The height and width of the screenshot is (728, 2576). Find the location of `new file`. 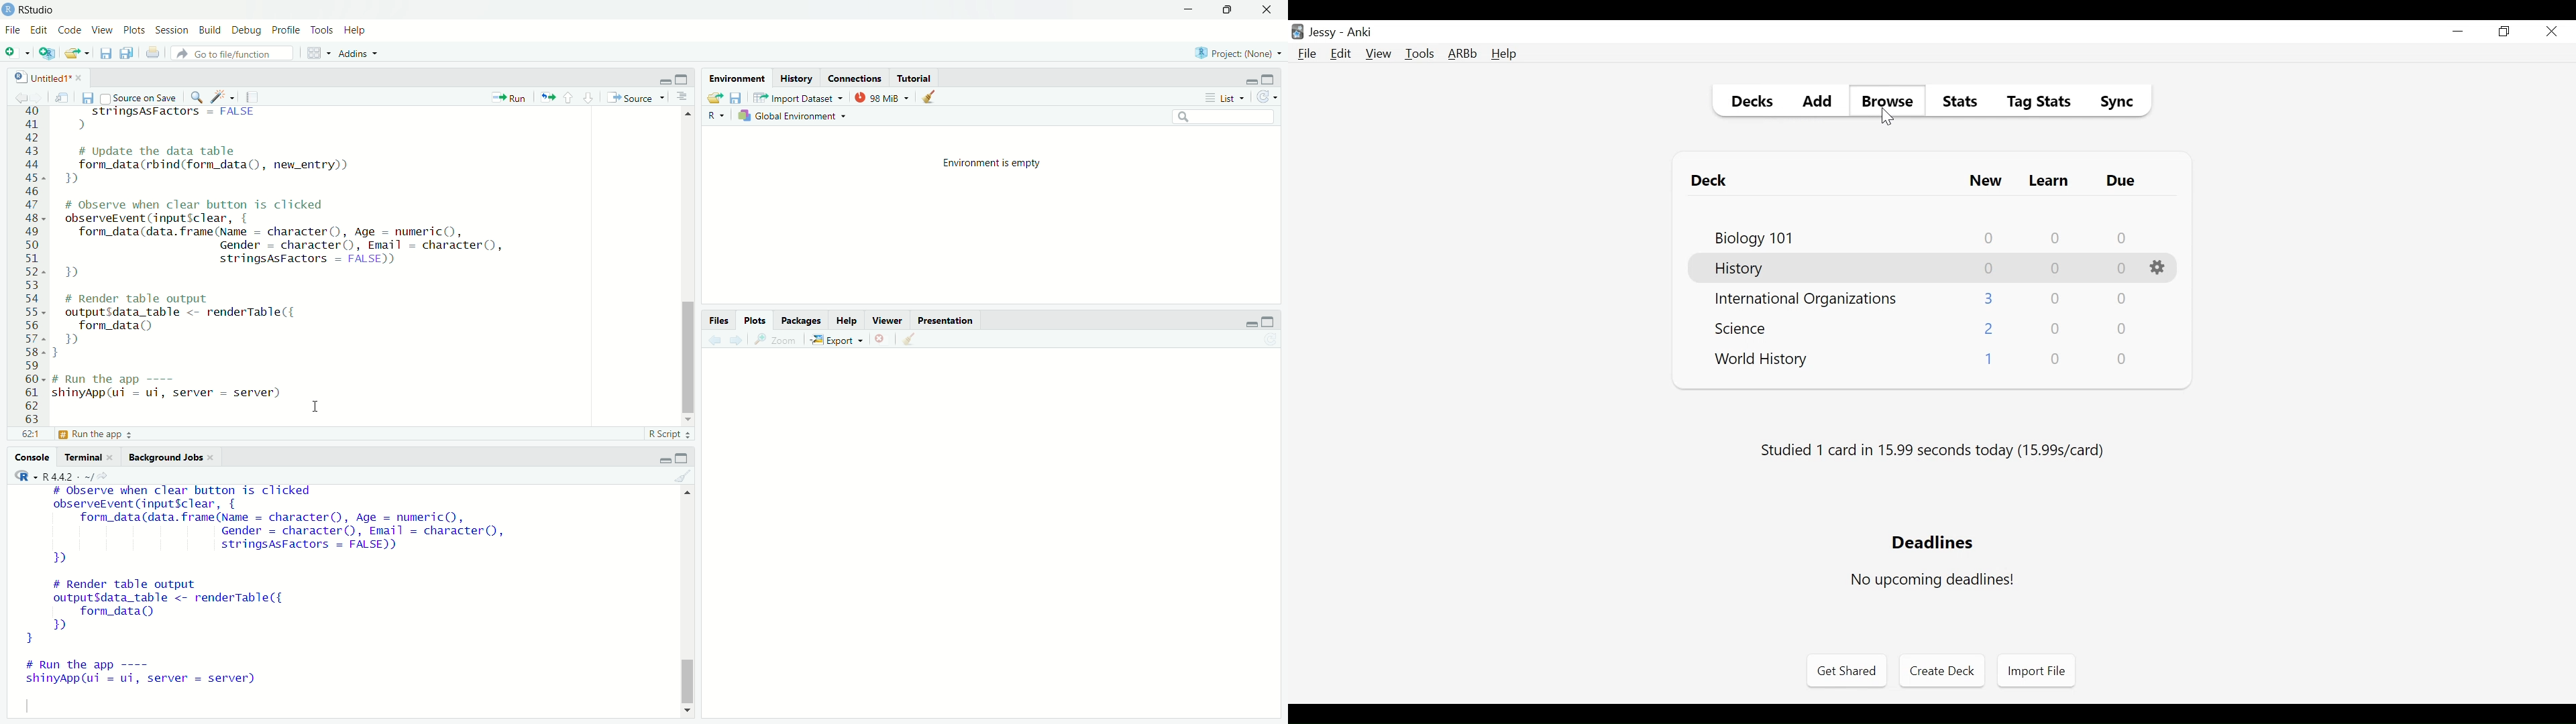

new file is located at coordinates (16, 53).